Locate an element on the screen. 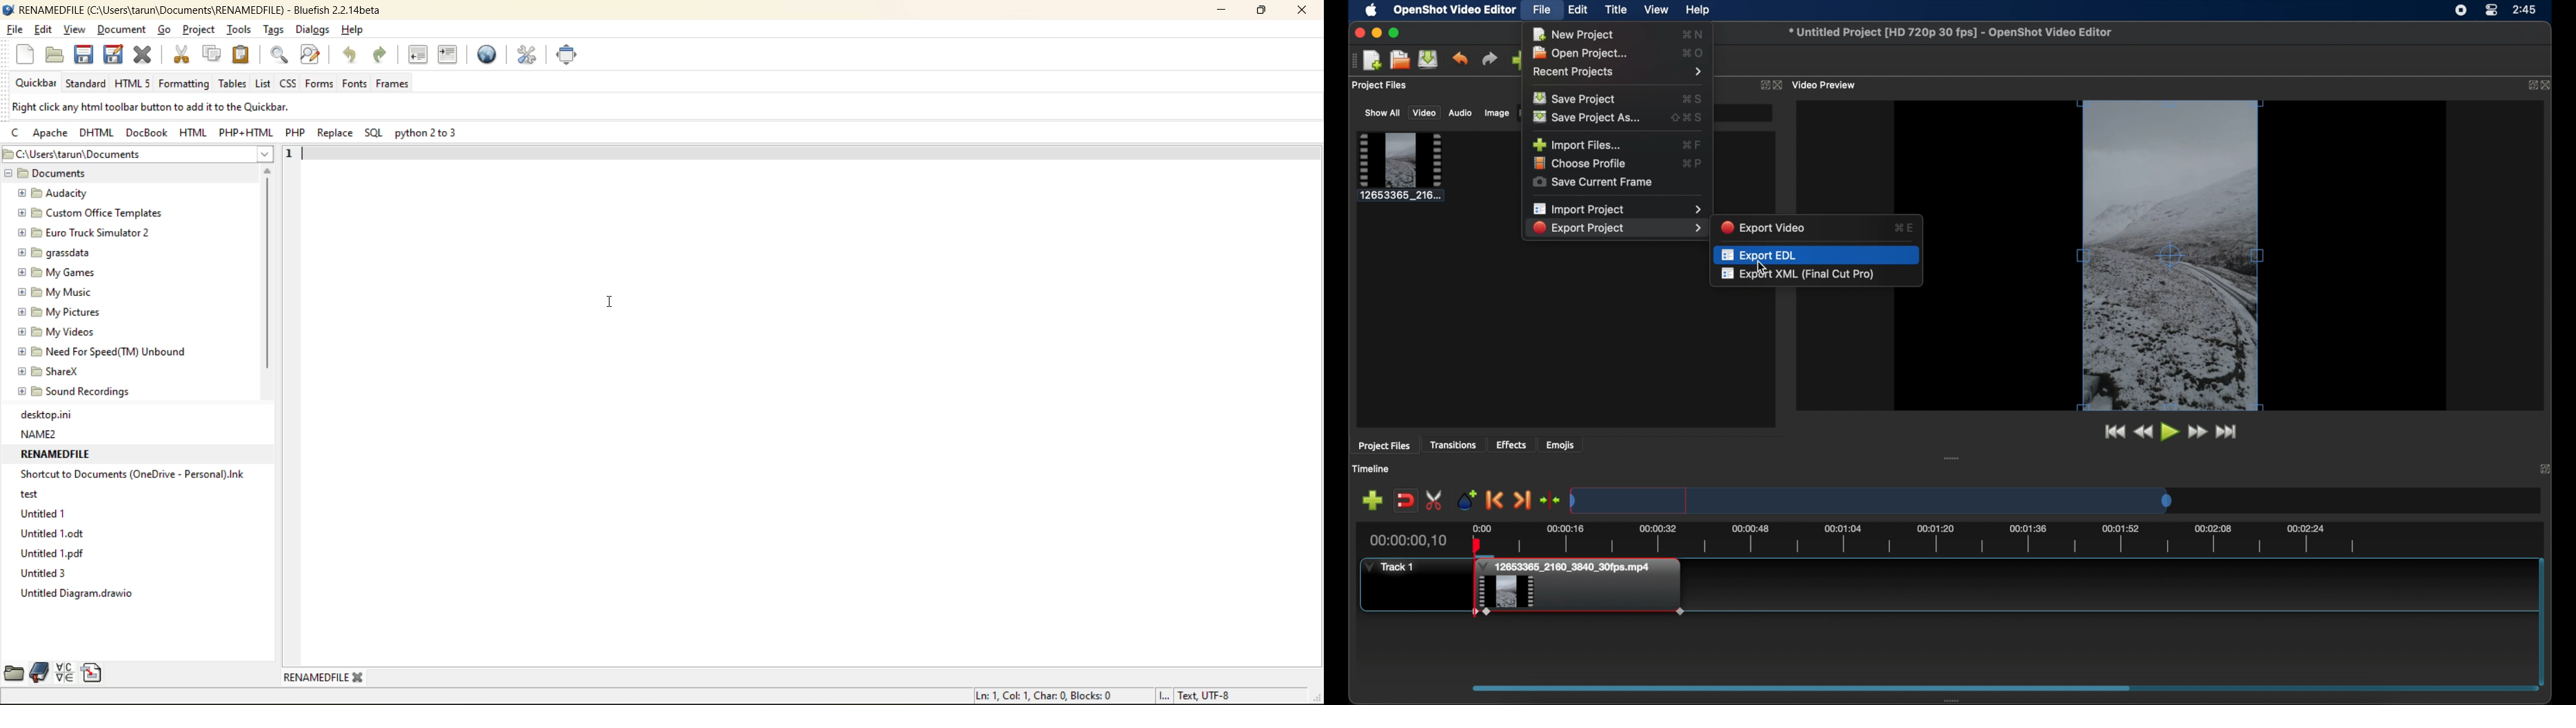 This screenshot has height=728, width=2576. dhtml is located at coordinates (95, 134).